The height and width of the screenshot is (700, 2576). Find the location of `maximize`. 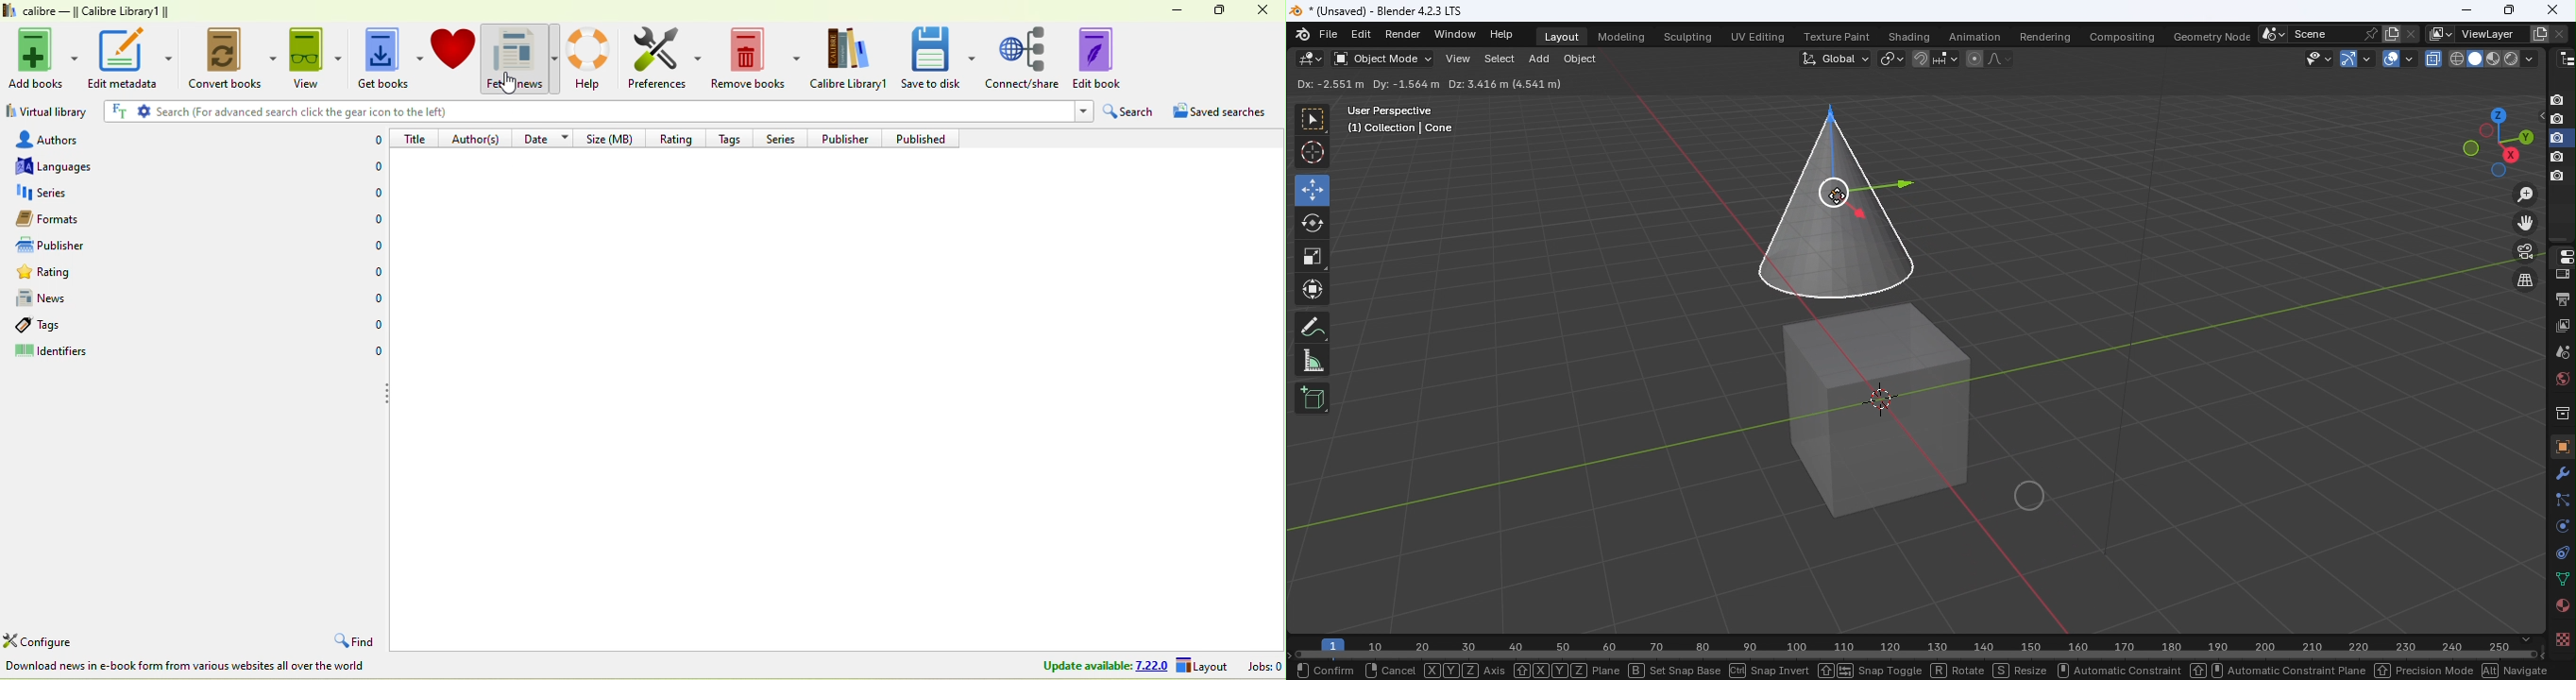

maximize is located at coordinates (1224, 11).